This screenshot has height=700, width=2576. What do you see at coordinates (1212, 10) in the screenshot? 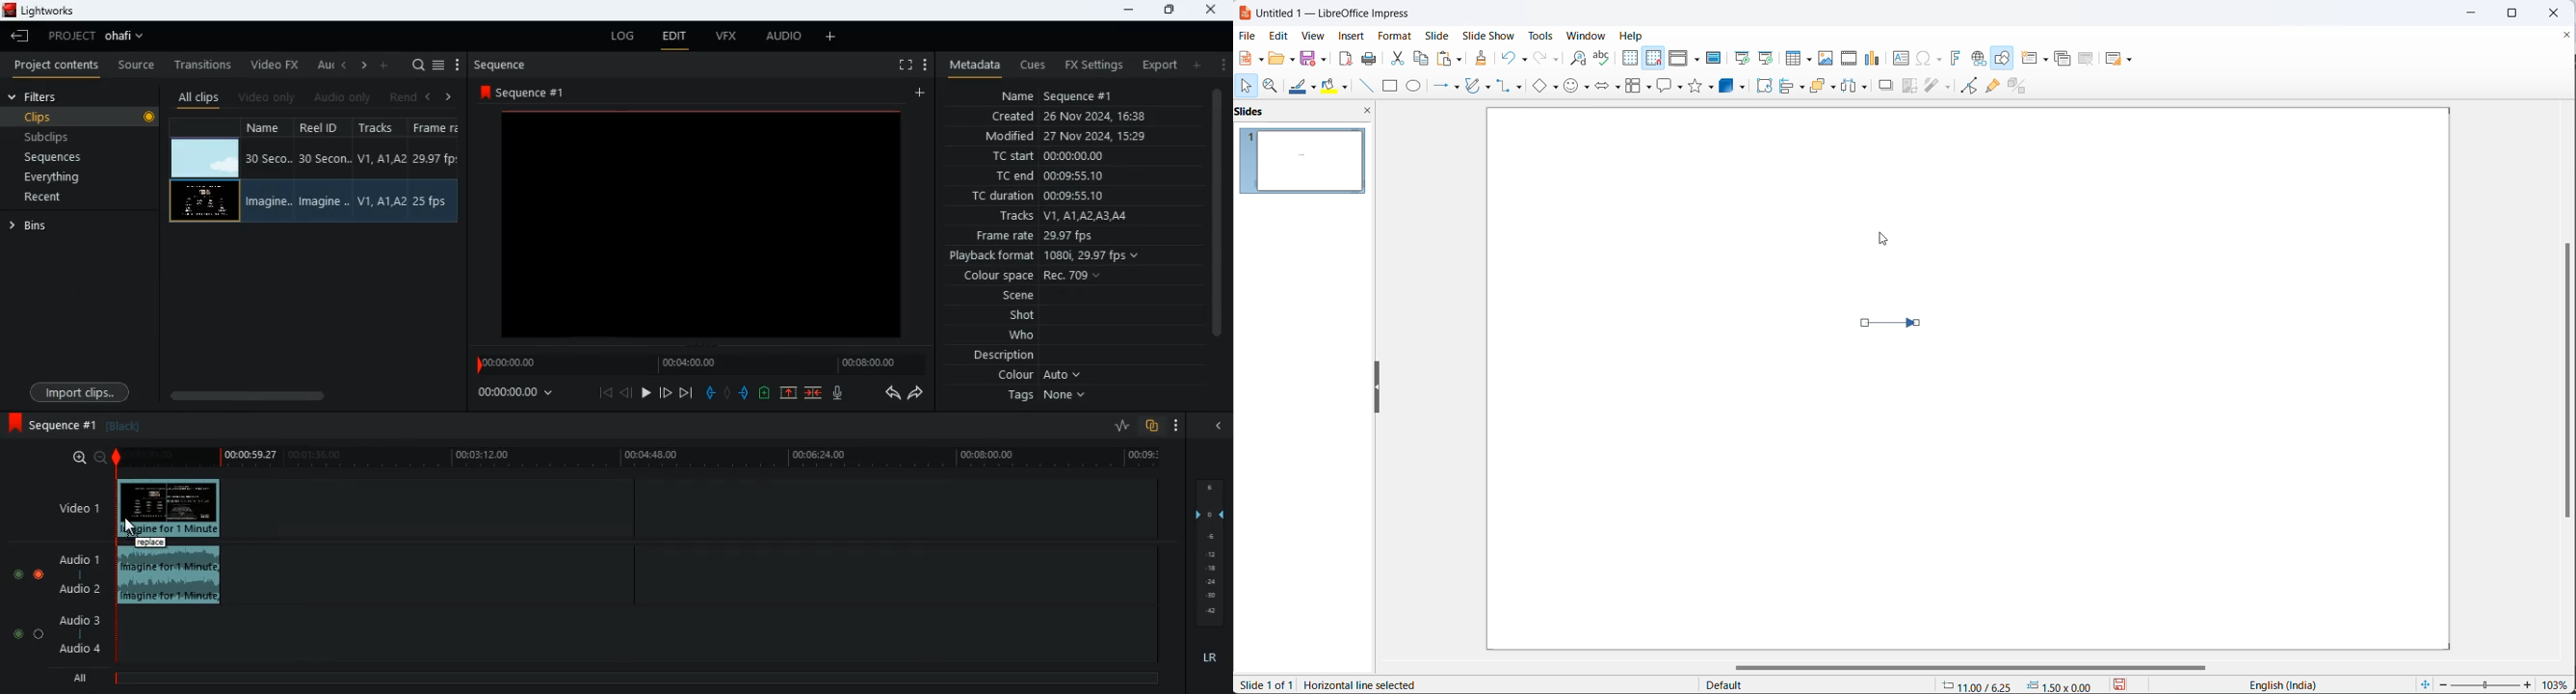
I see `Close` at bounding box center [1212, 10].